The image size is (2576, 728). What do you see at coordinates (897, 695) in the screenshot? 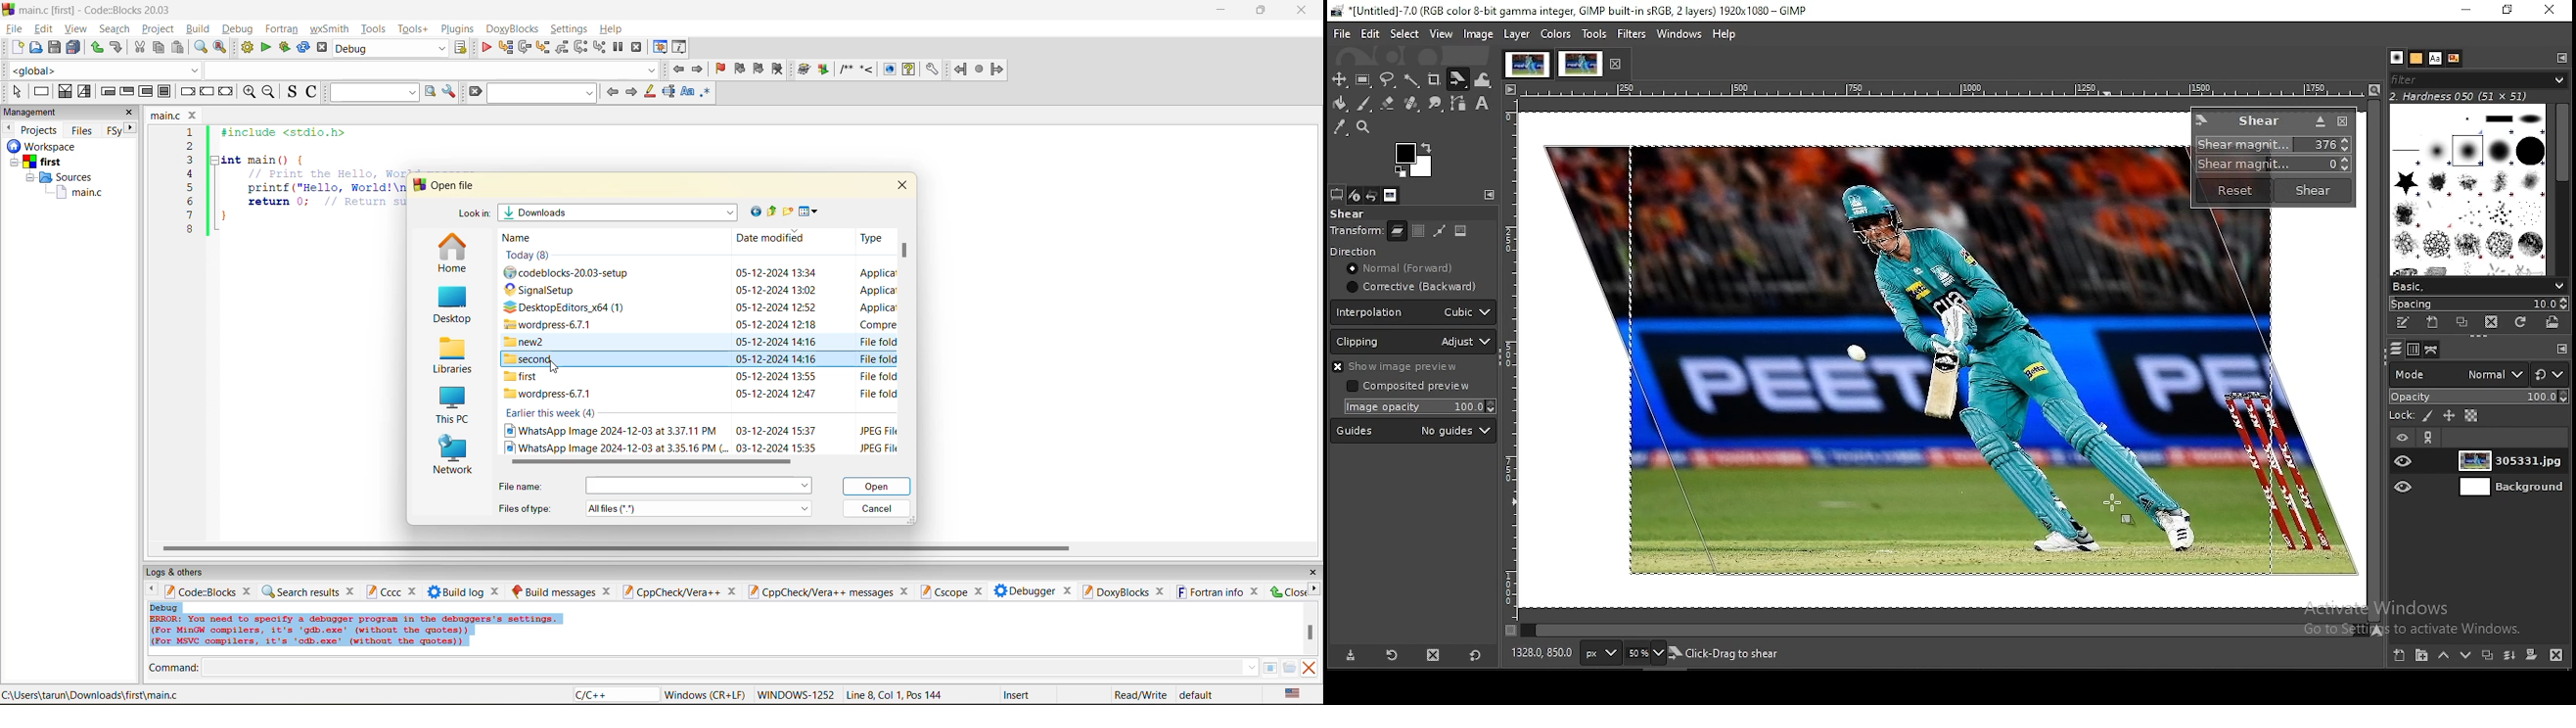
I see `line8, col 1, pos 144` at bounding box center [897, 695].